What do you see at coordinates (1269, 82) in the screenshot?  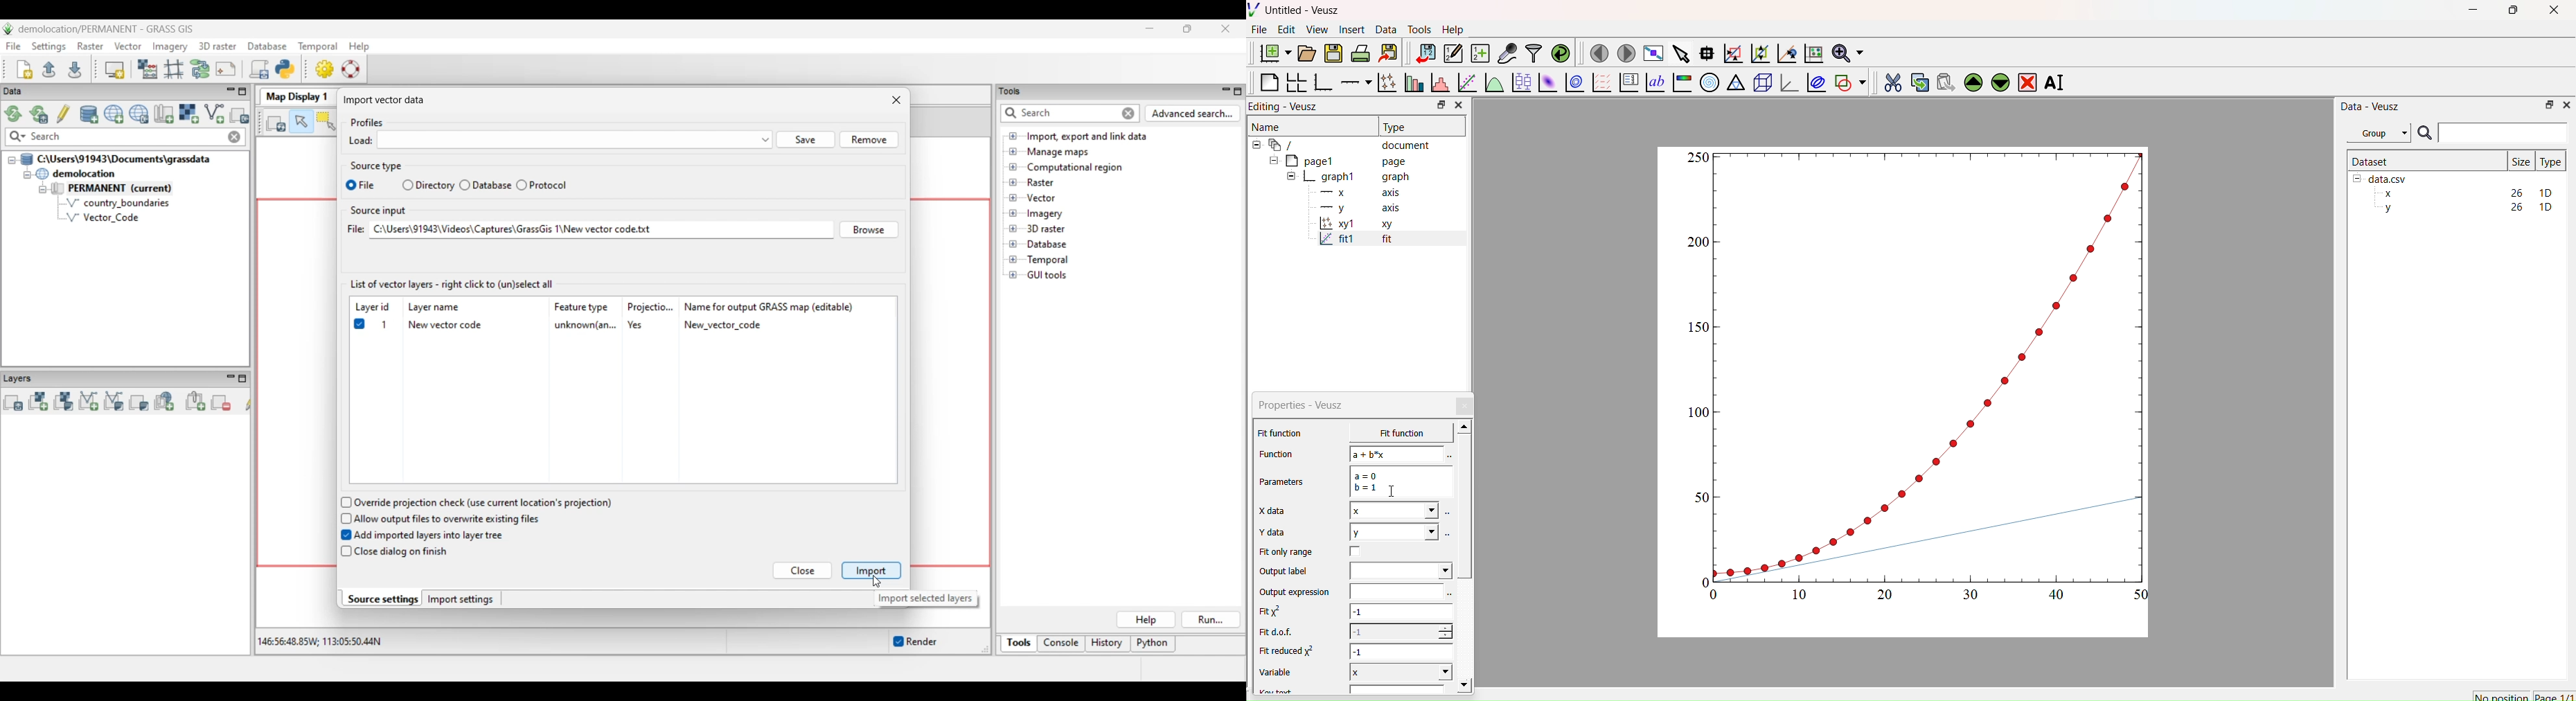 I see `Blank Page` at bounding box center [1269, 82].